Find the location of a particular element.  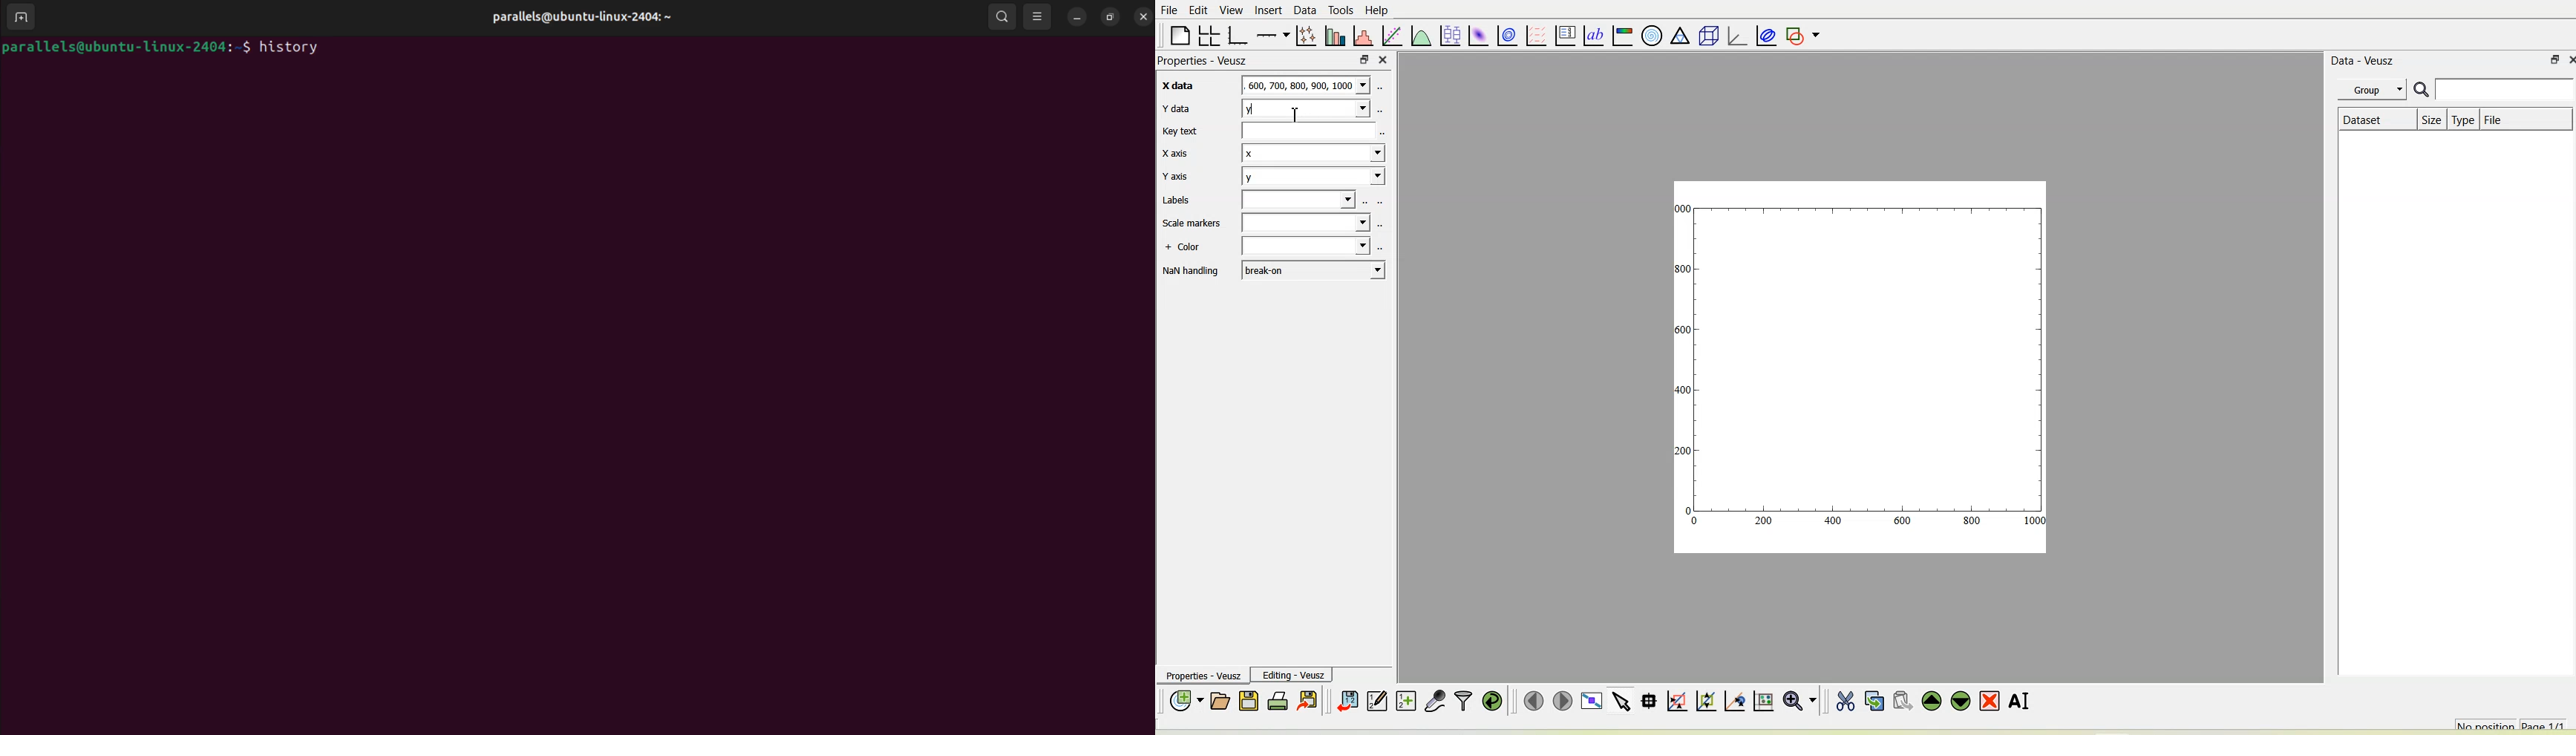

Edit and enter new datasets is located at coordinates (1376, 701).